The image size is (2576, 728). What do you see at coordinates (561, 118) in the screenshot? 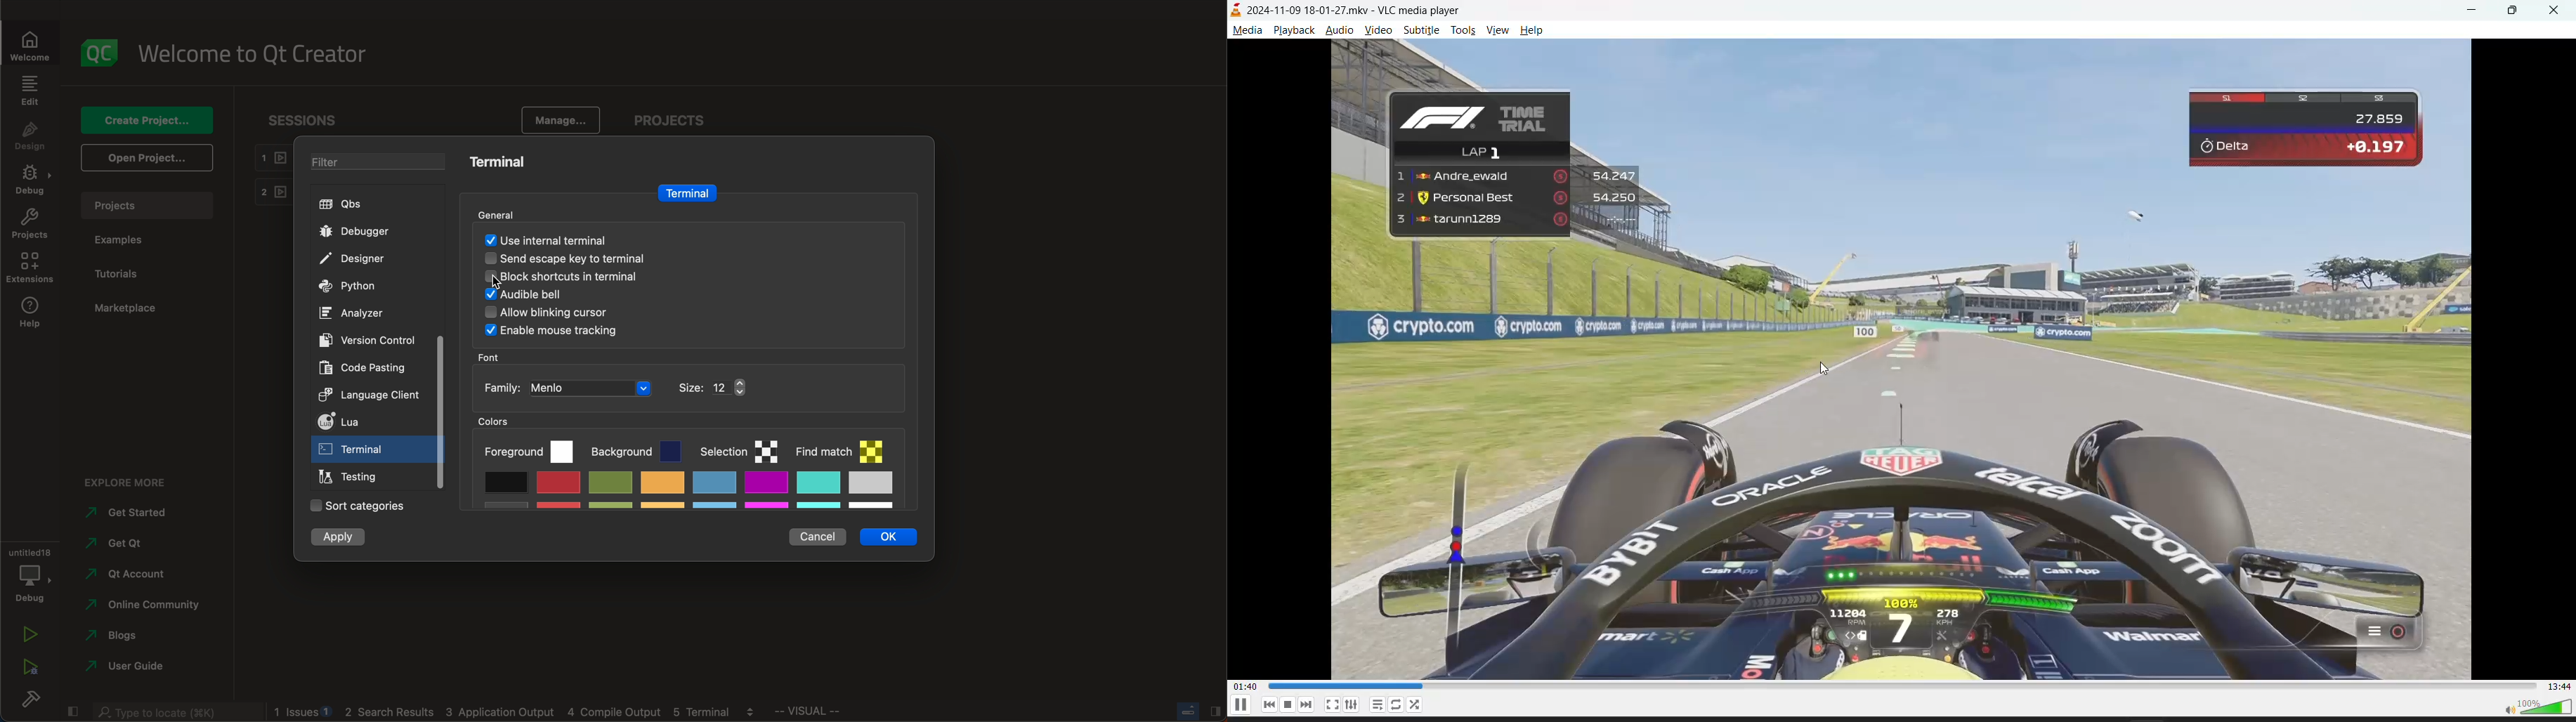
I see `manage` at bounding box center [561, 118].